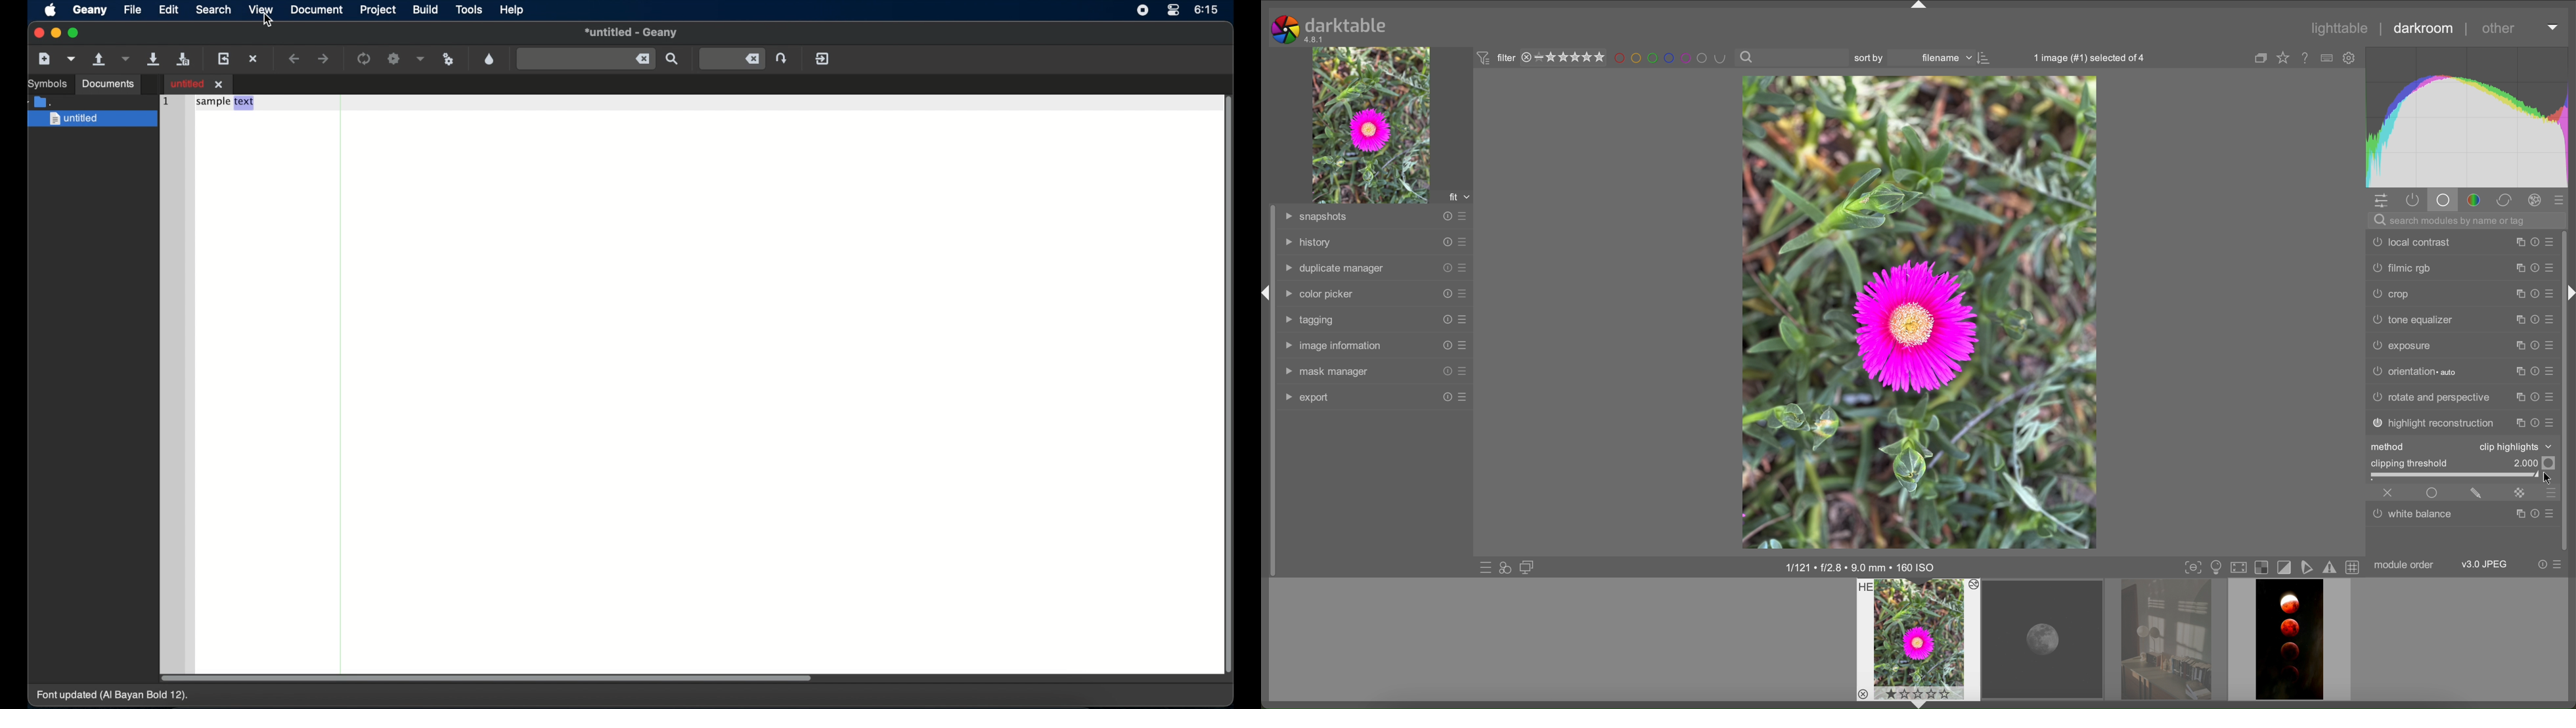  I want to click on exposure, so click(2401, 345).